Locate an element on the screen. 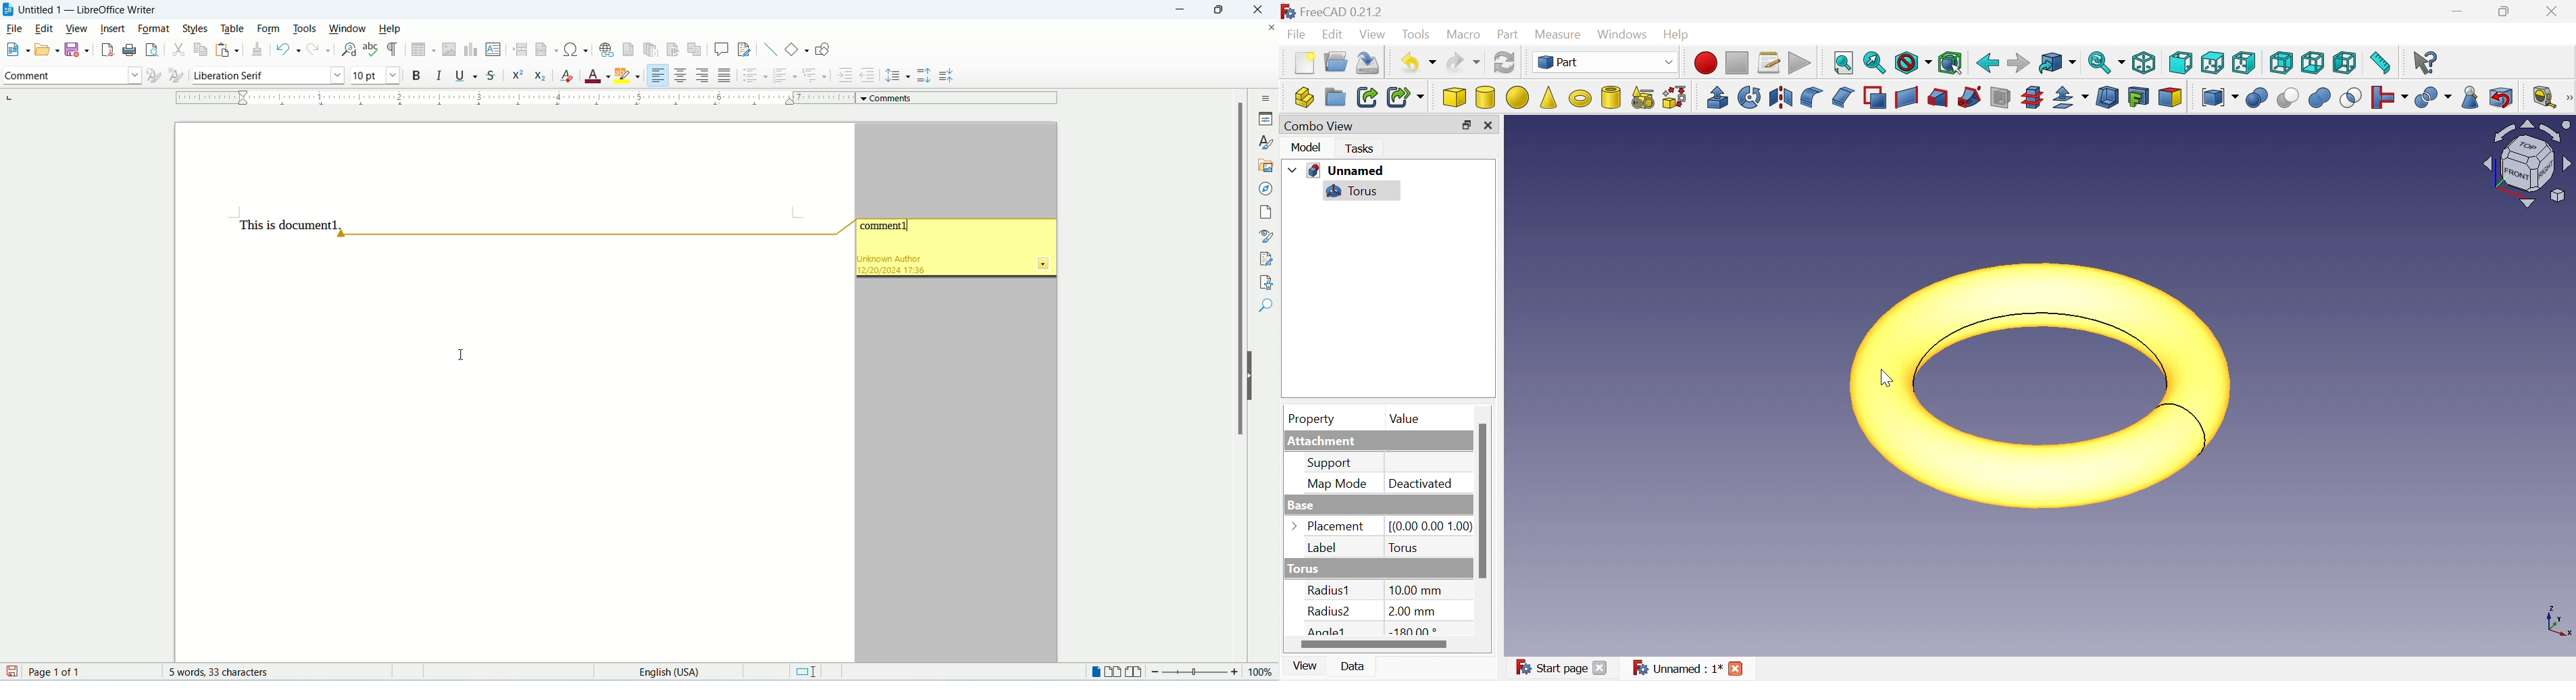 Image resolution: width=2576 pixels, height=700 pixels. ruler is located at coordinates (517, 98).